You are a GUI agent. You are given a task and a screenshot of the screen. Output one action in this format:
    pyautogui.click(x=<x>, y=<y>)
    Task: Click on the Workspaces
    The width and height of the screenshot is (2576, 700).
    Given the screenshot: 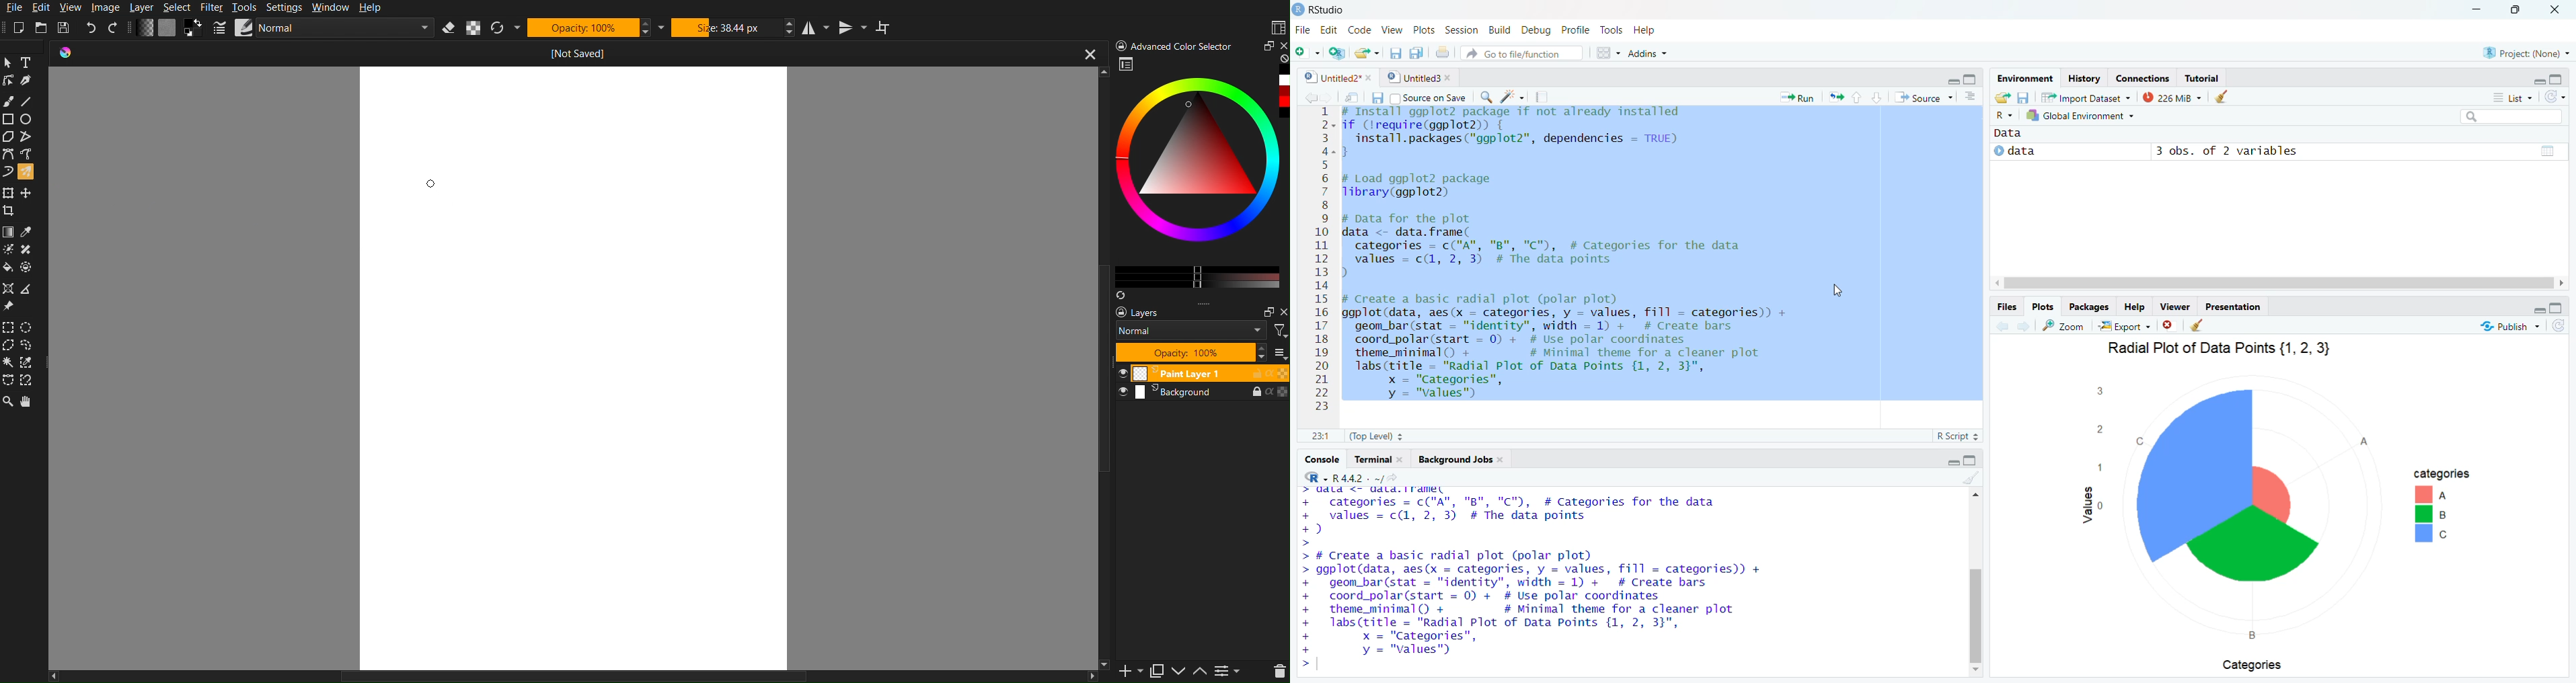 What is the action you would take?
    pyautogui.click(x=1277, y=26)
    